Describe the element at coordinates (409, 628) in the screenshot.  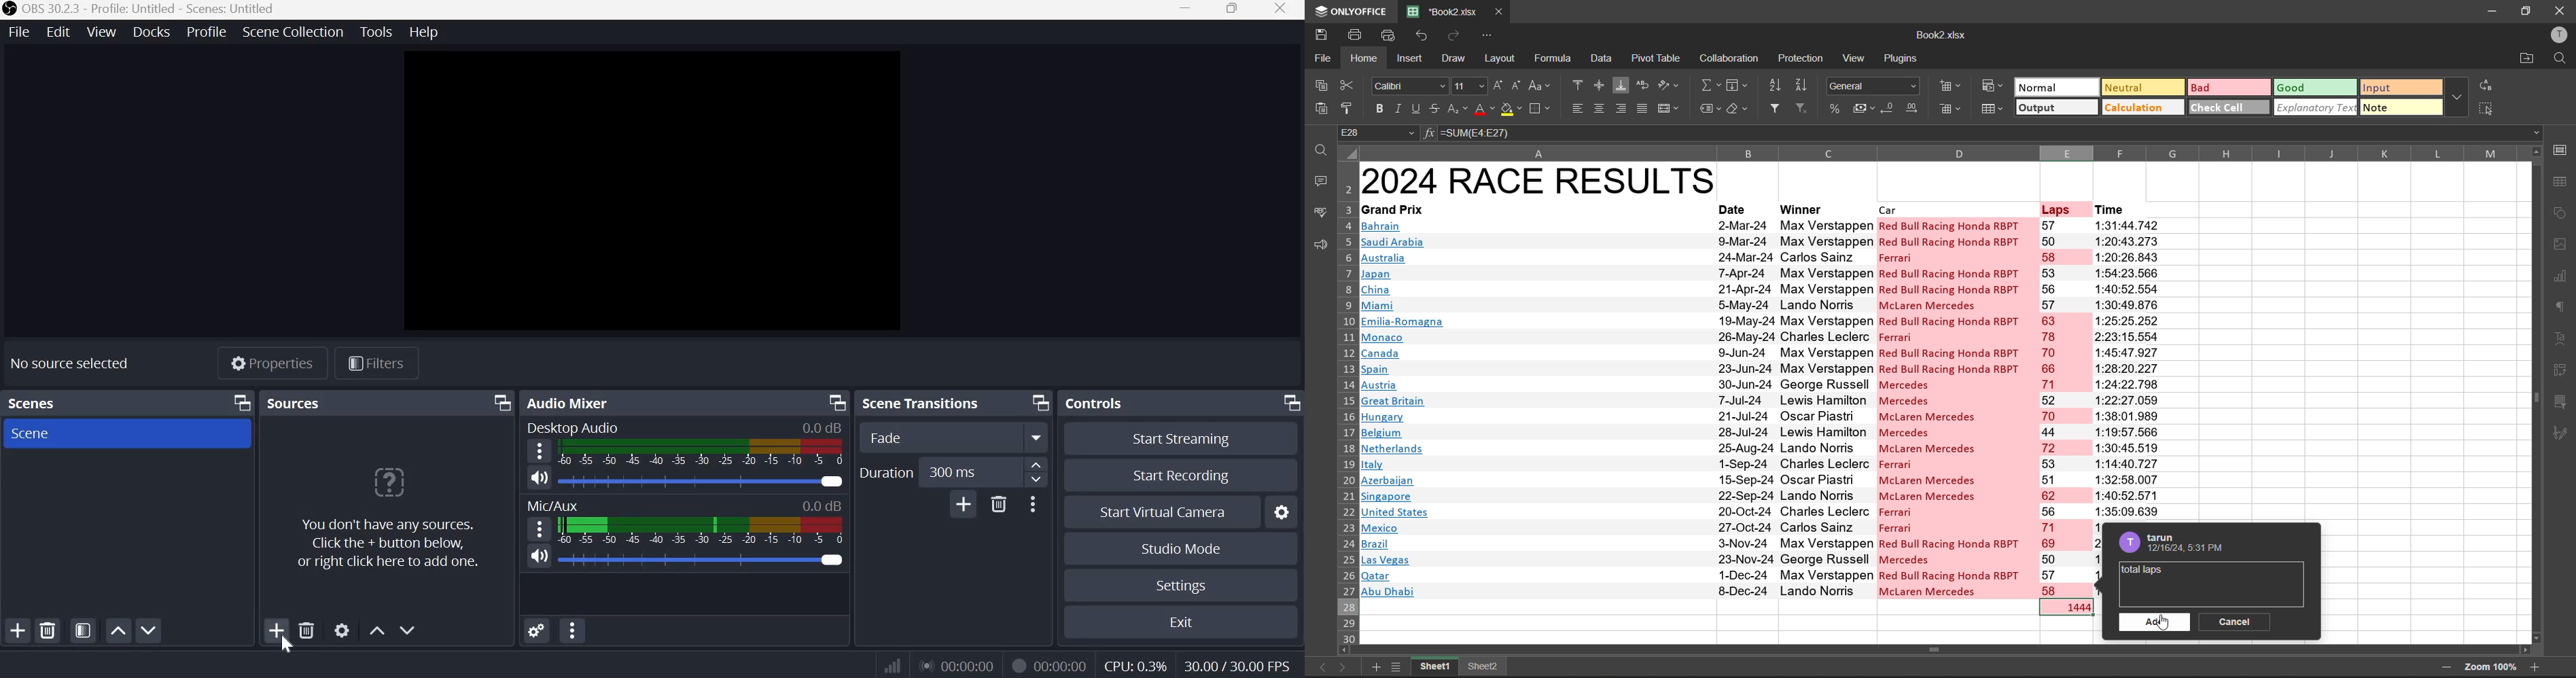
I see `Move source(s) down` at that location.